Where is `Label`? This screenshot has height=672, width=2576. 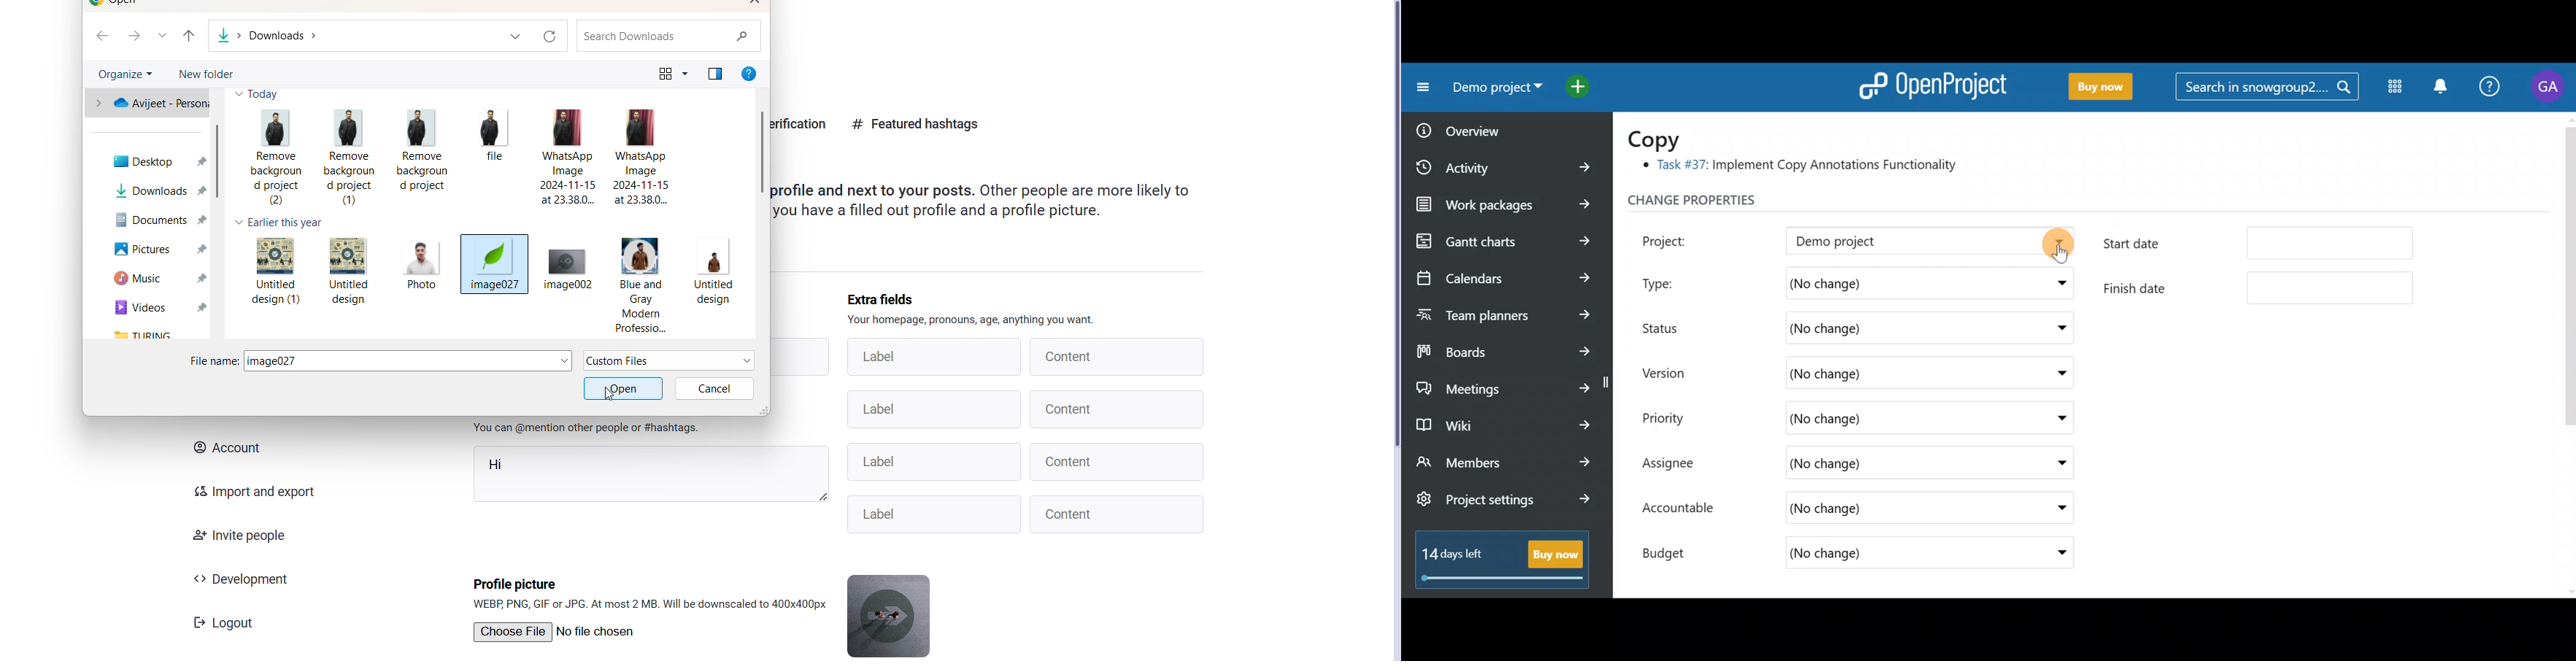
Label is located at coordinates (933, 461).